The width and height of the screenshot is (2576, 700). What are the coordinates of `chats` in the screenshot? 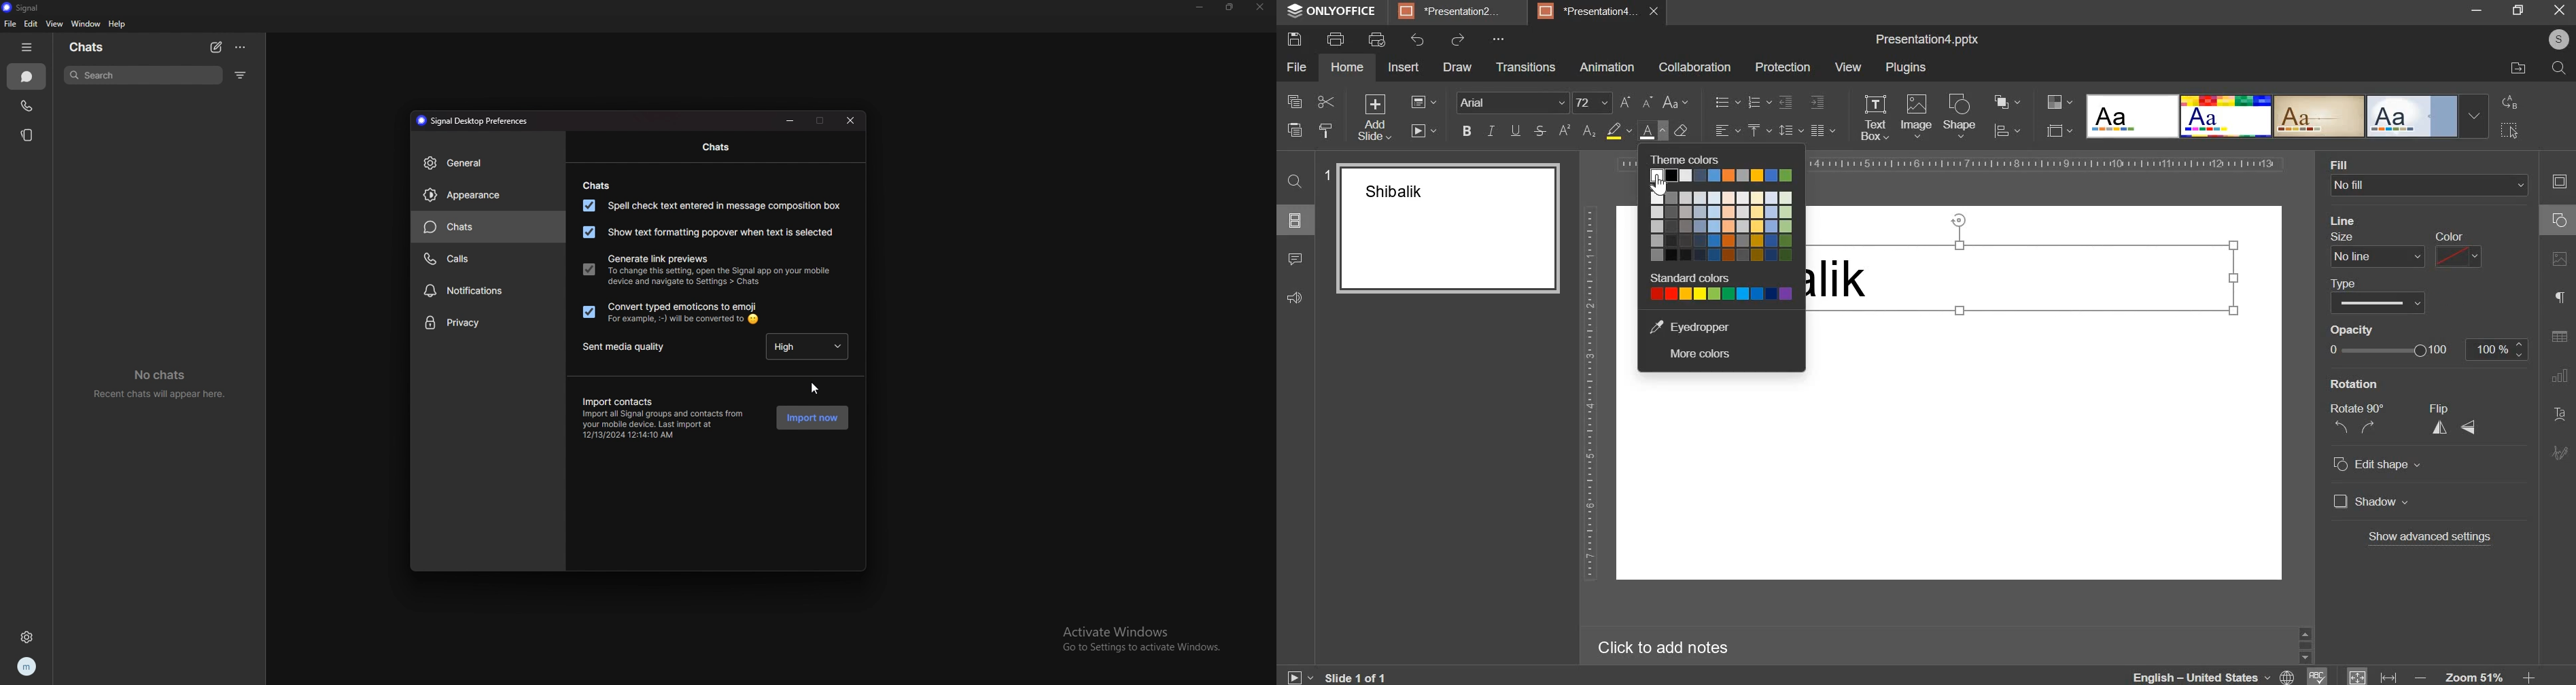 It's located at (595, 186).